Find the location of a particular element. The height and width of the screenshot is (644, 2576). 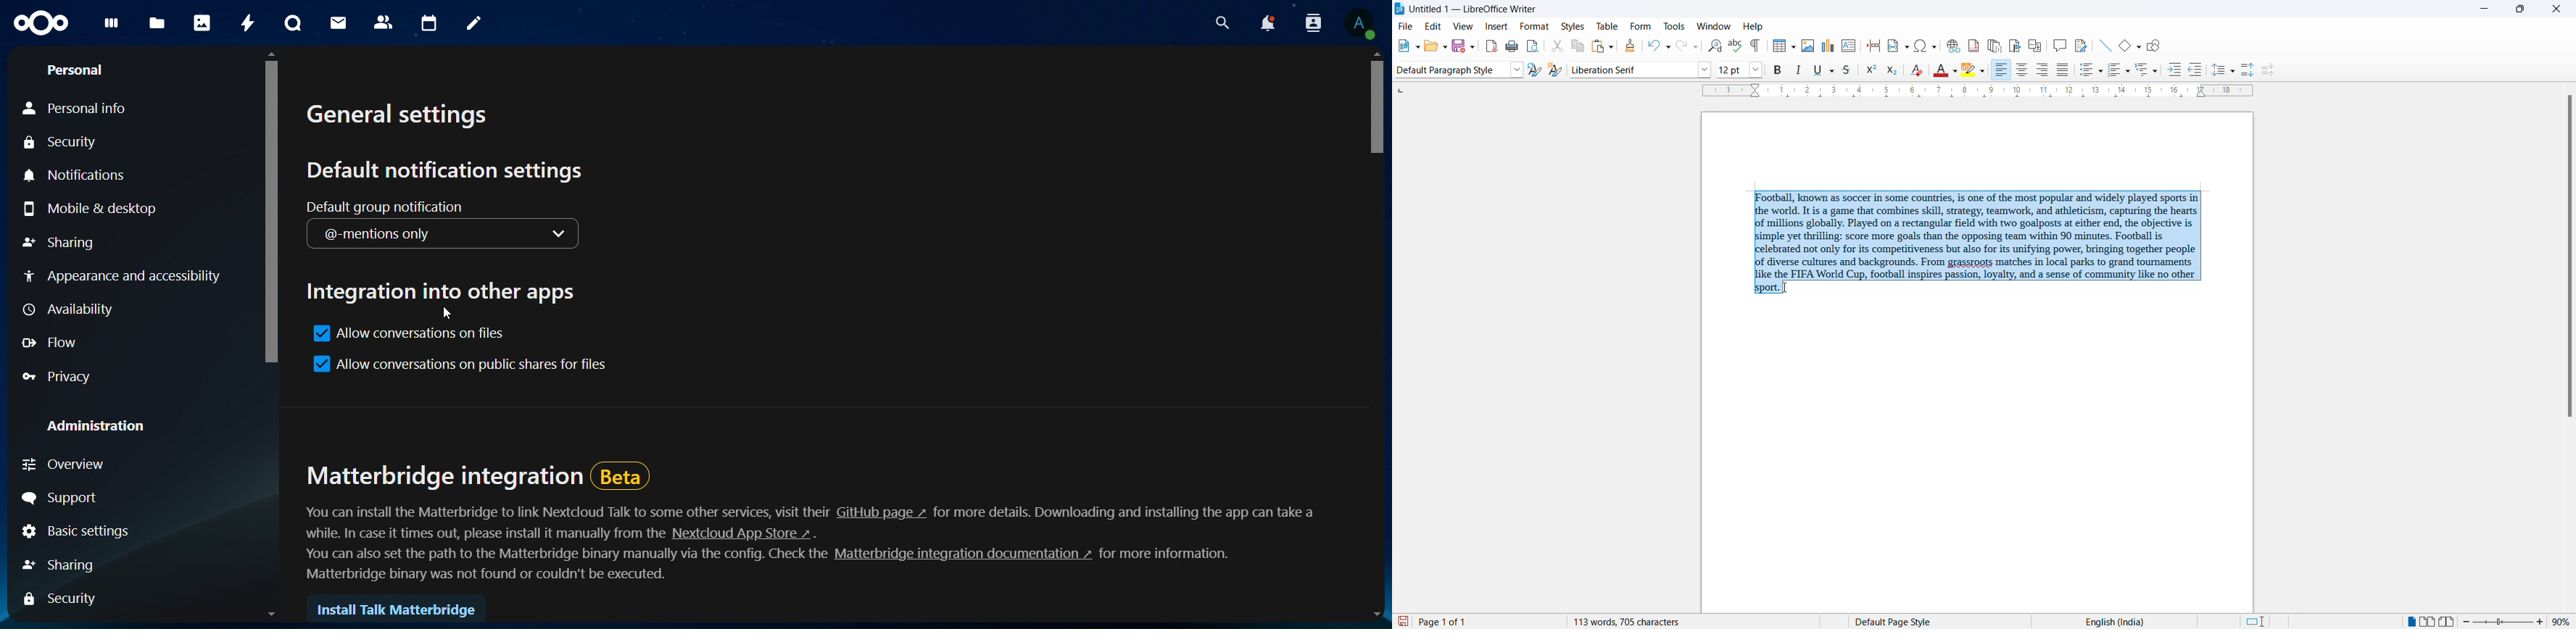

new file is located at coordinates (1400, 44).